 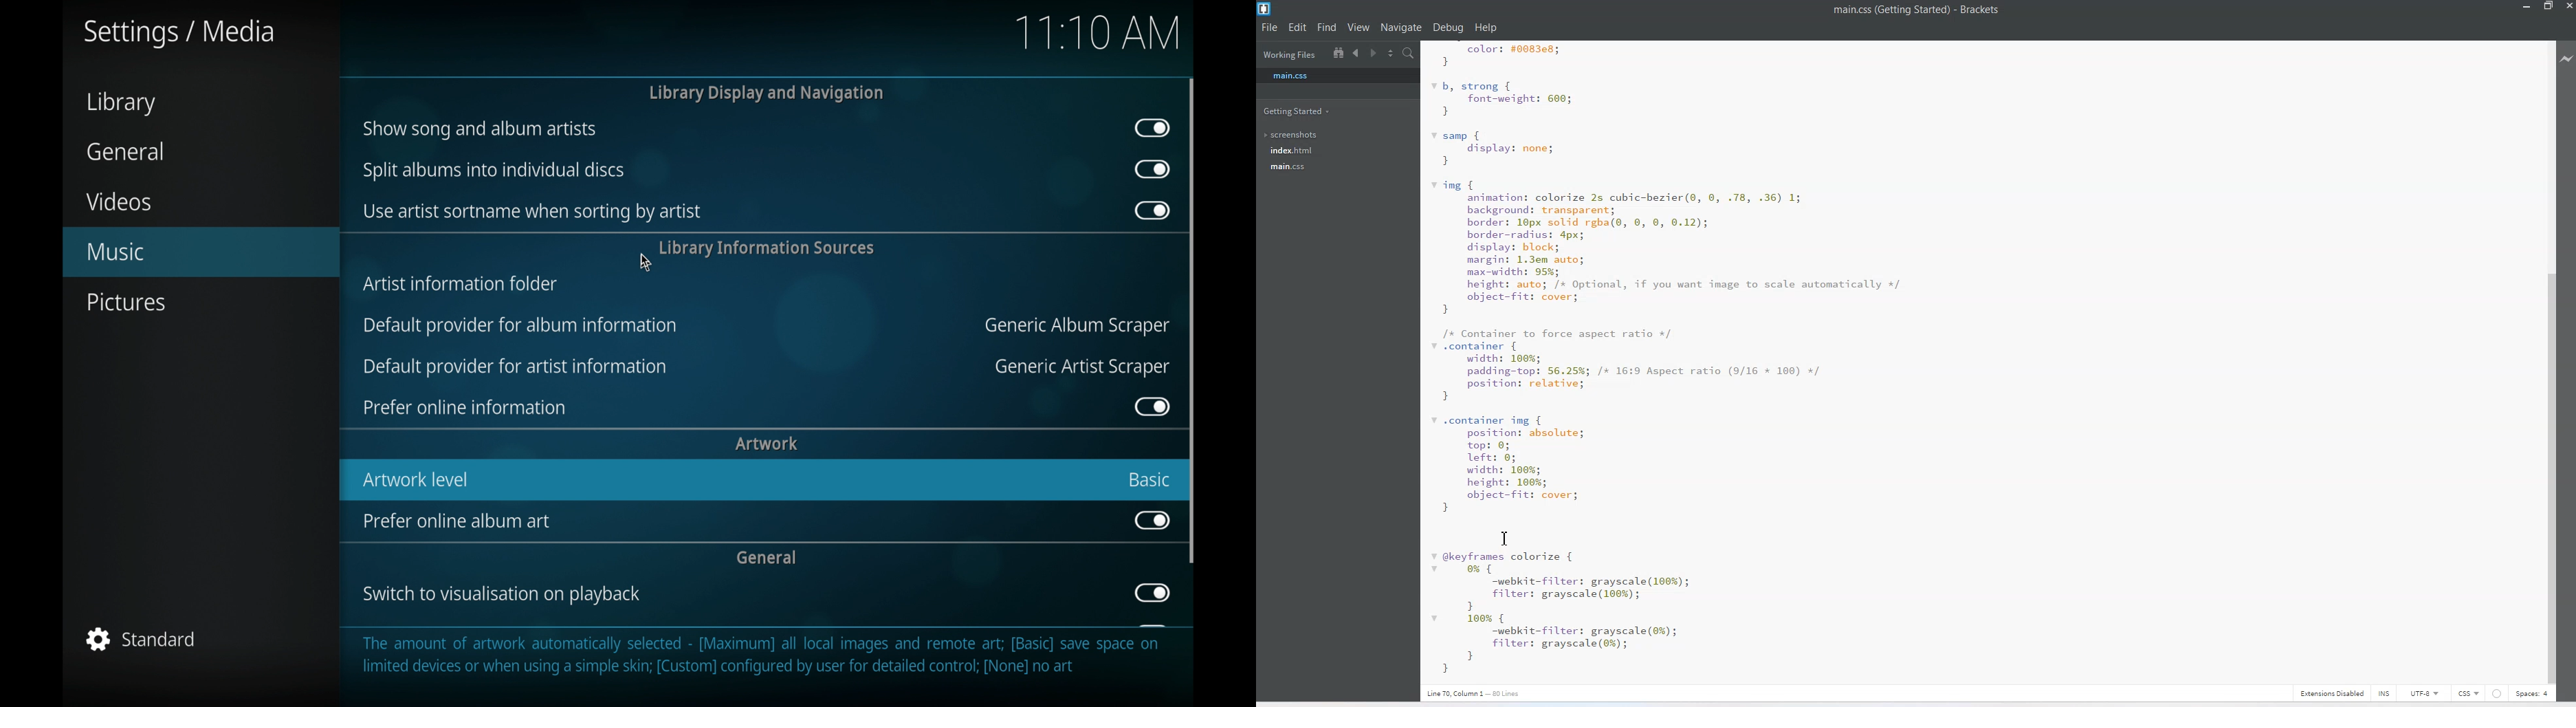 I want to click on music, so click(x=201, y=251).